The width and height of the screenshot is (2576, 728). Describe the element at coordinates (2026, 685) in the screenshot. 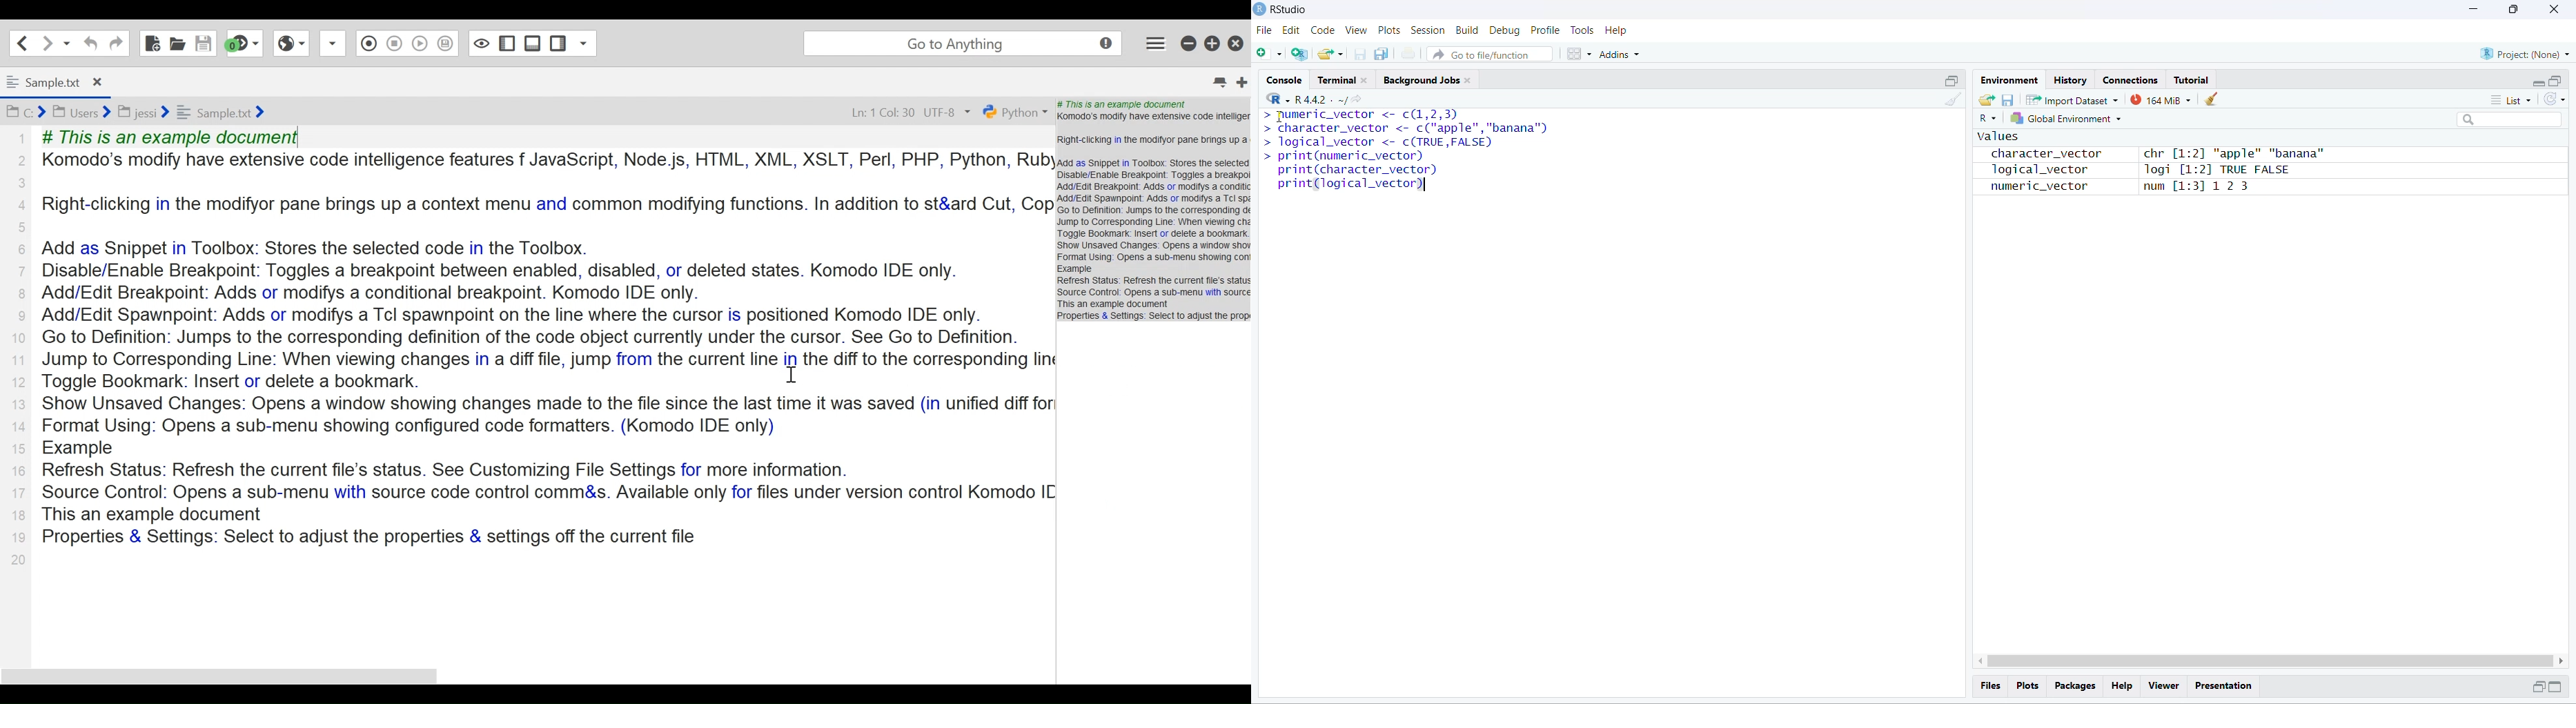

I see `Plots` at that location.